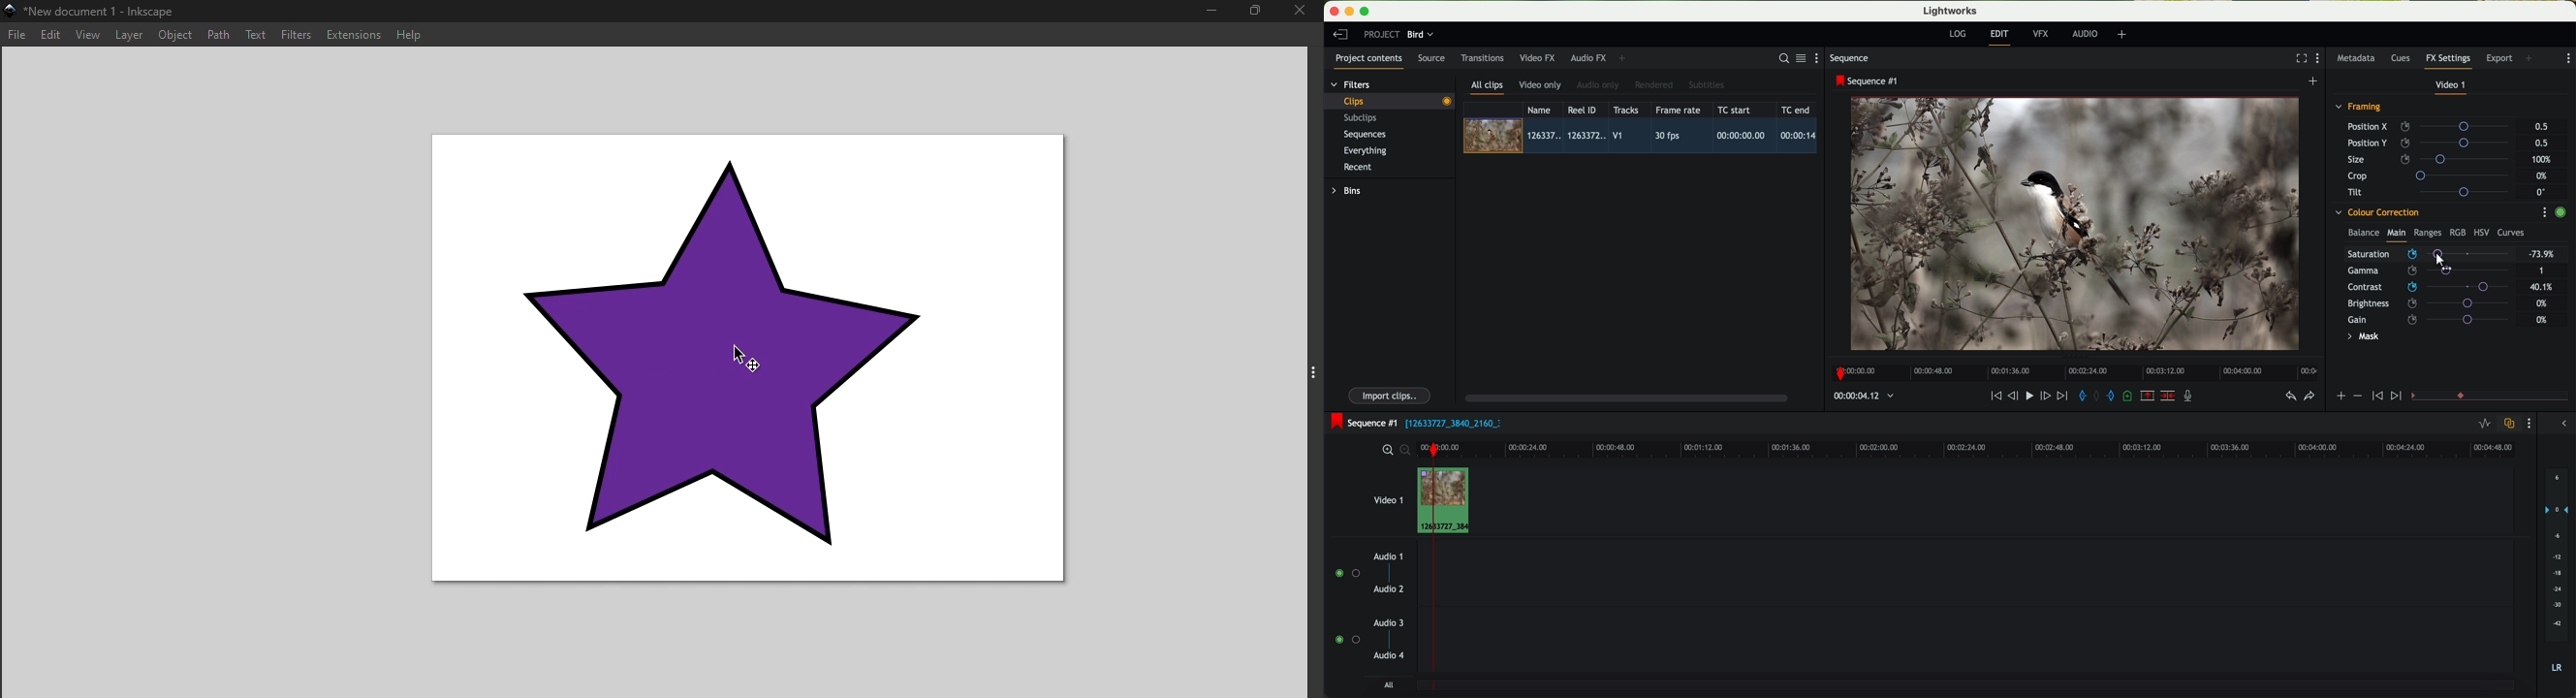  I want to click on audio 3, so click(1384, 622).